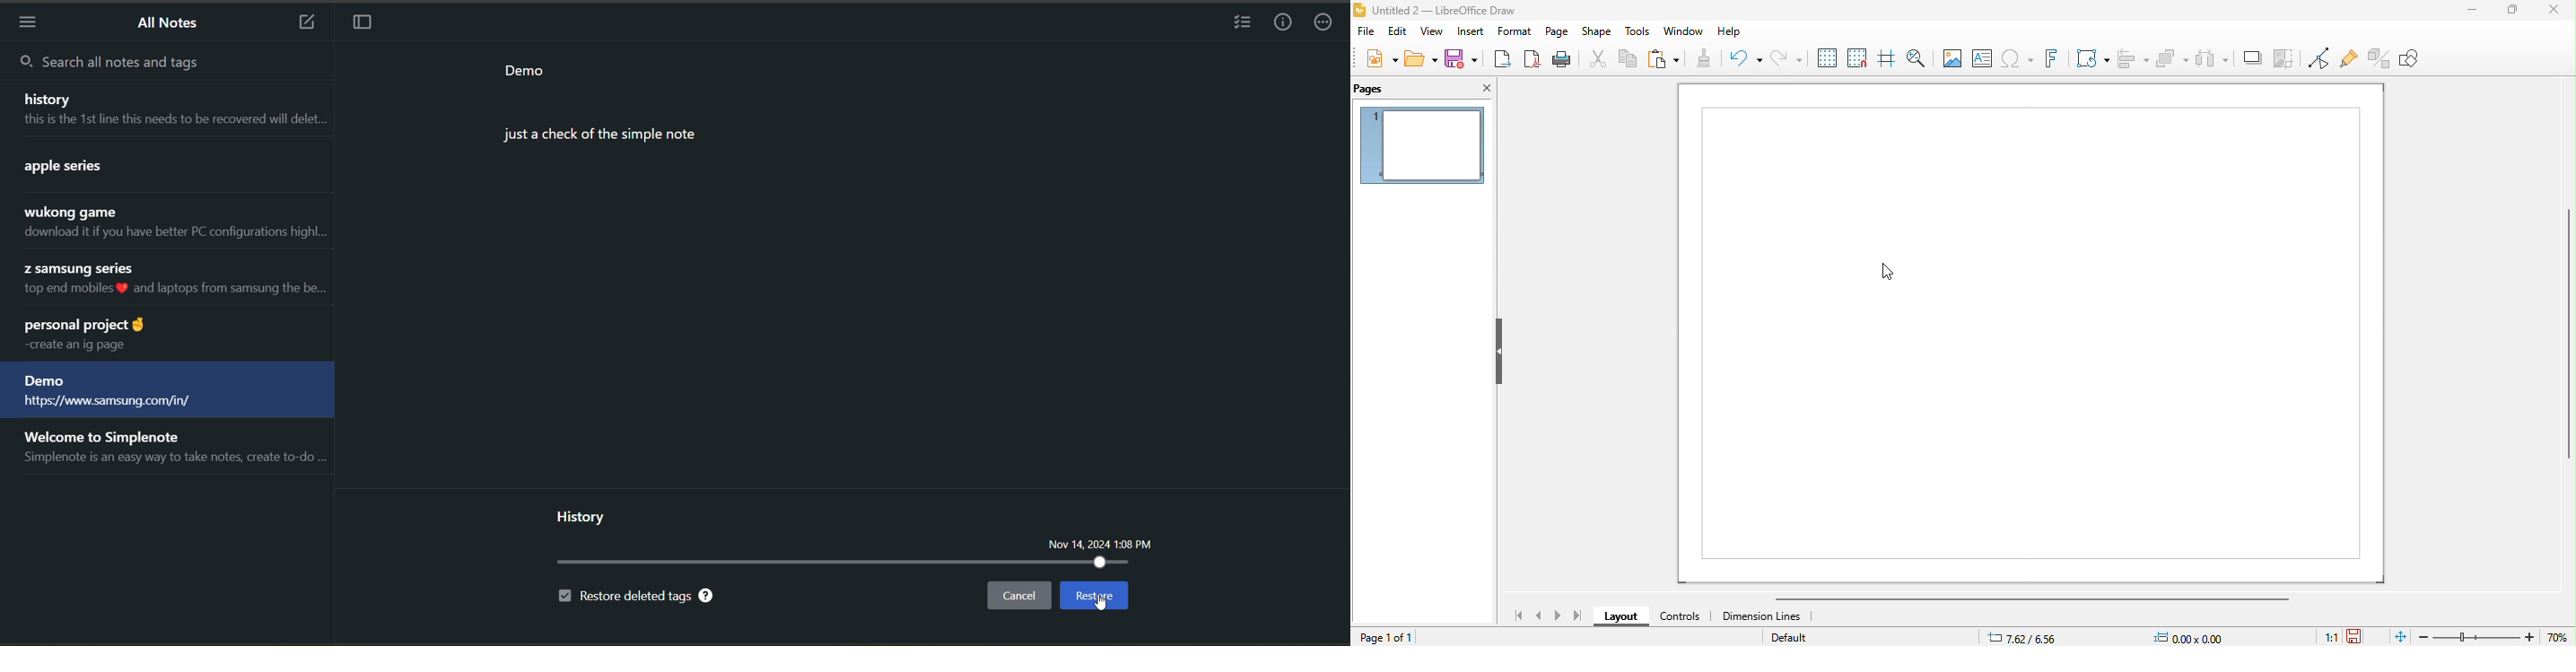  I want to click on controls, so click(1678, 617).